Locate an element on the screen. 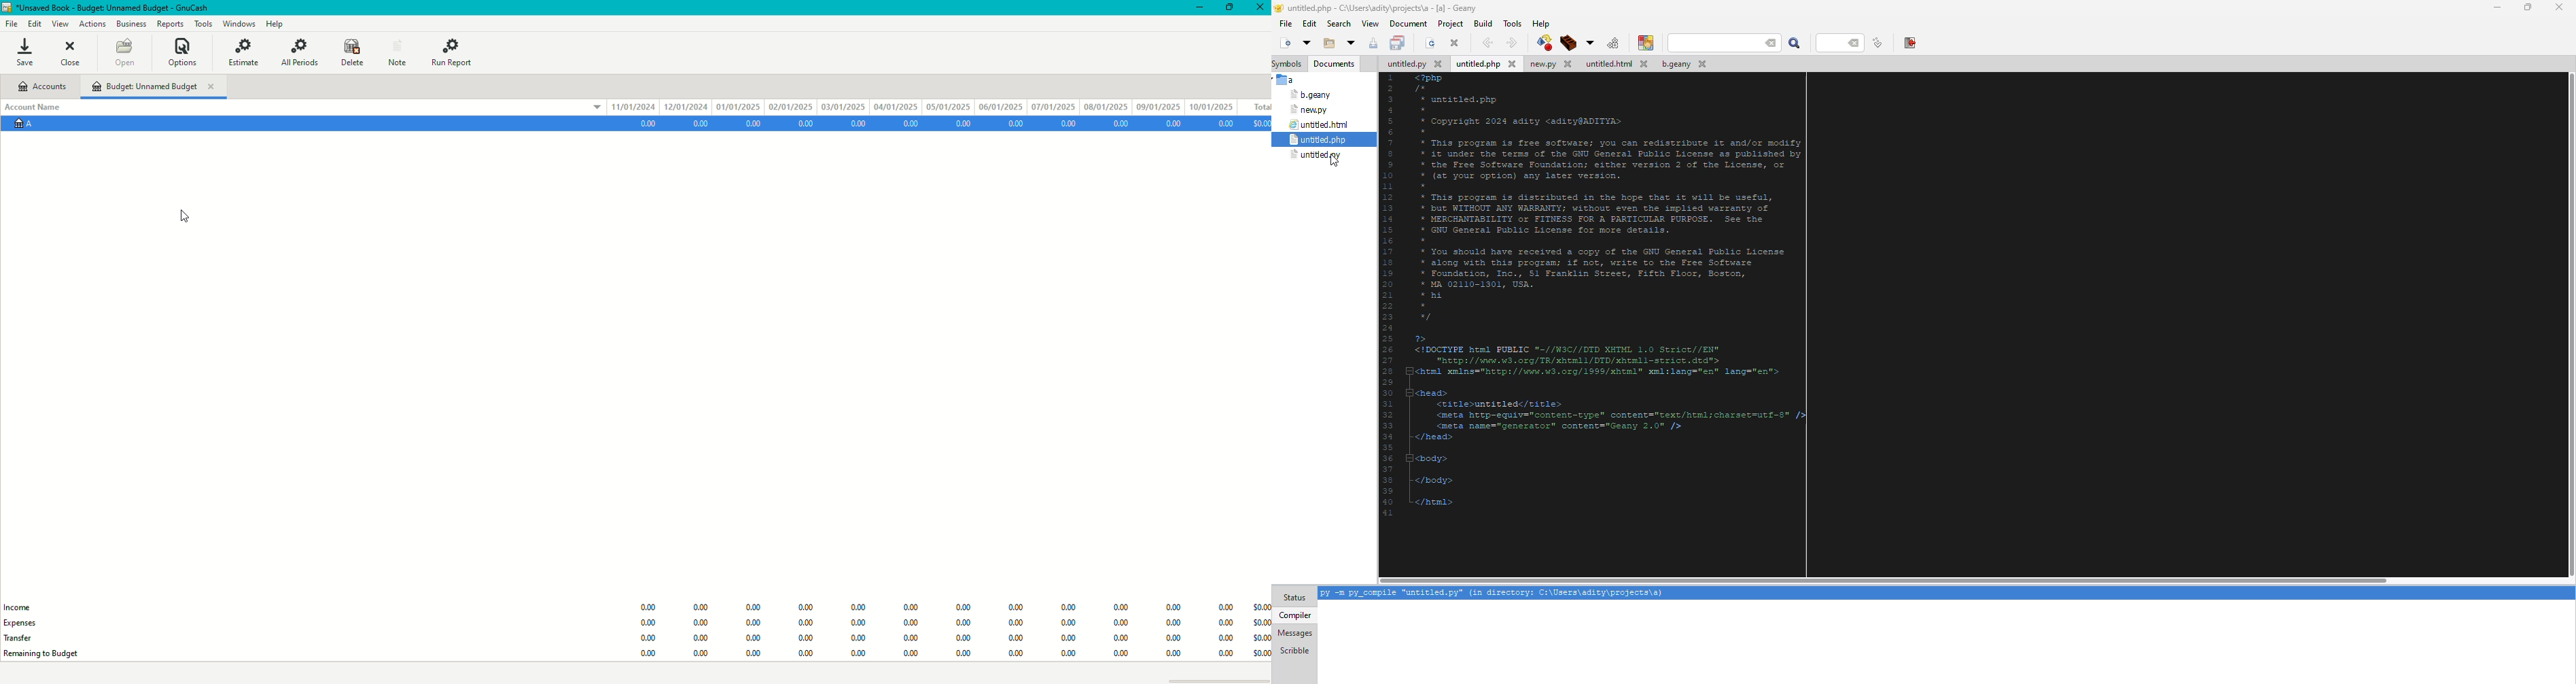 The height and width of the screenshot is (700, 2576). close is located at coordinates (2559, 7).